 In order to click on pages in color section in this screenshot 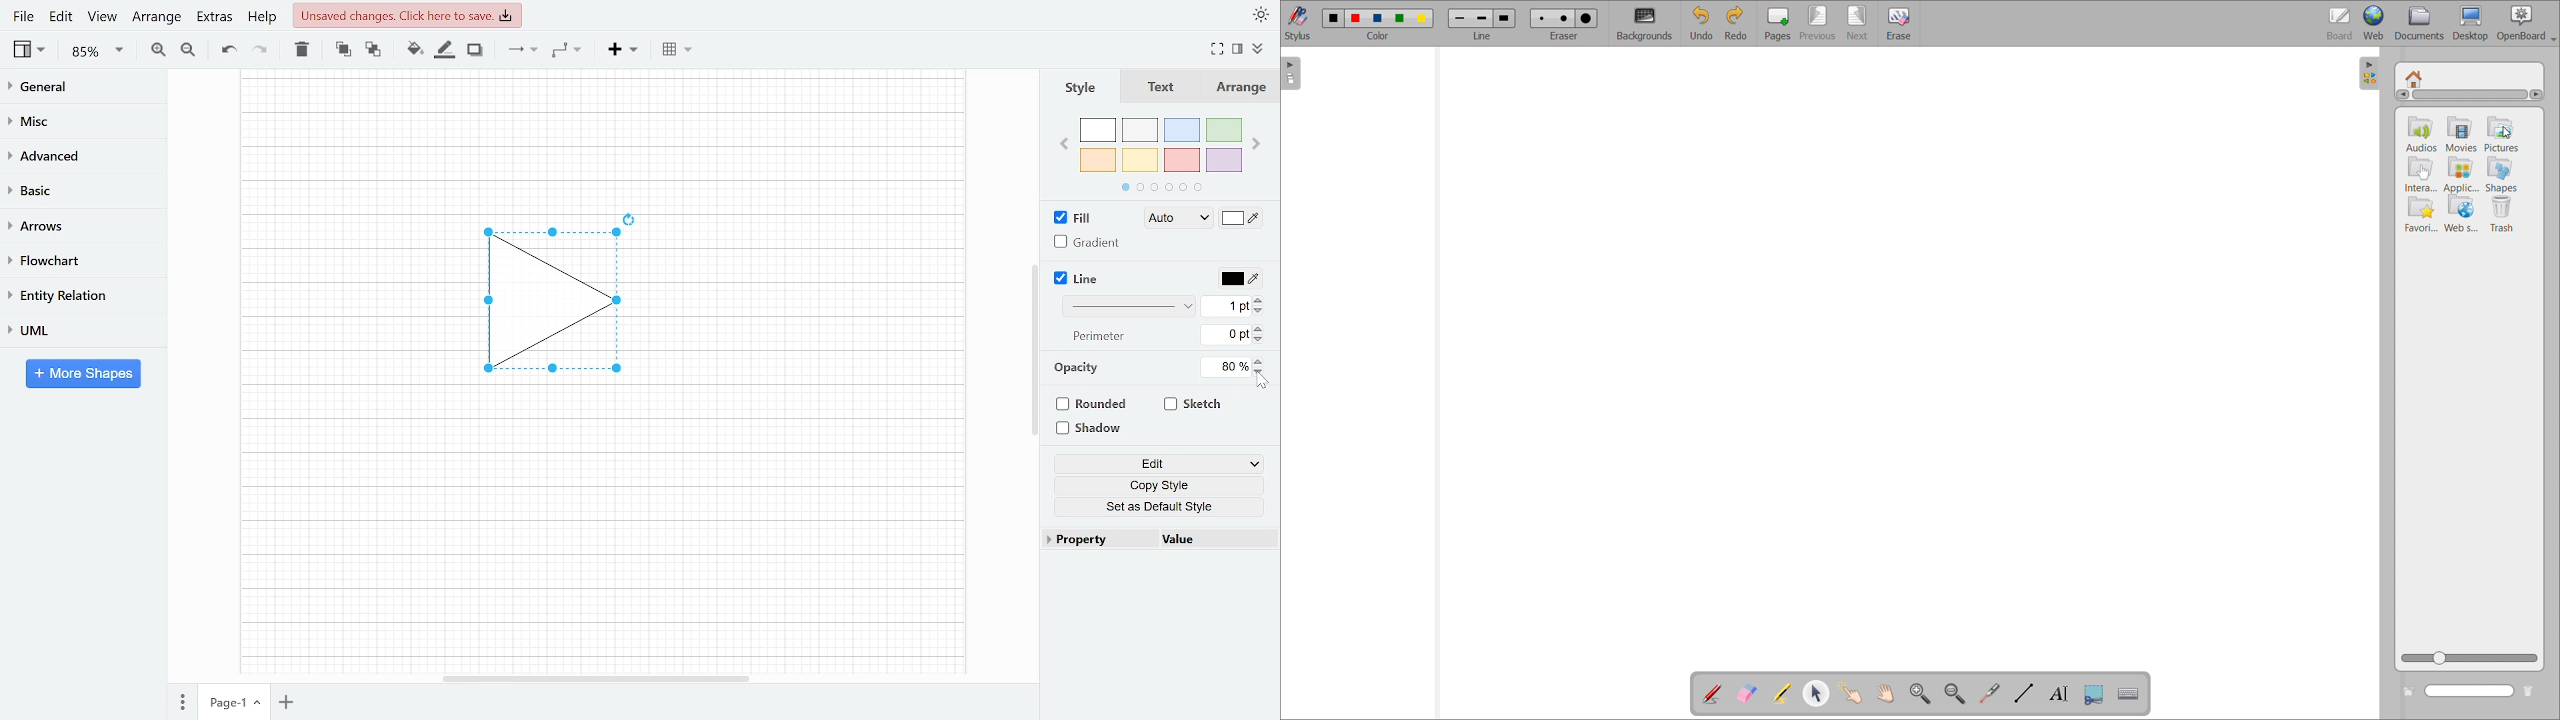, I will do `click(1159, 185)`.